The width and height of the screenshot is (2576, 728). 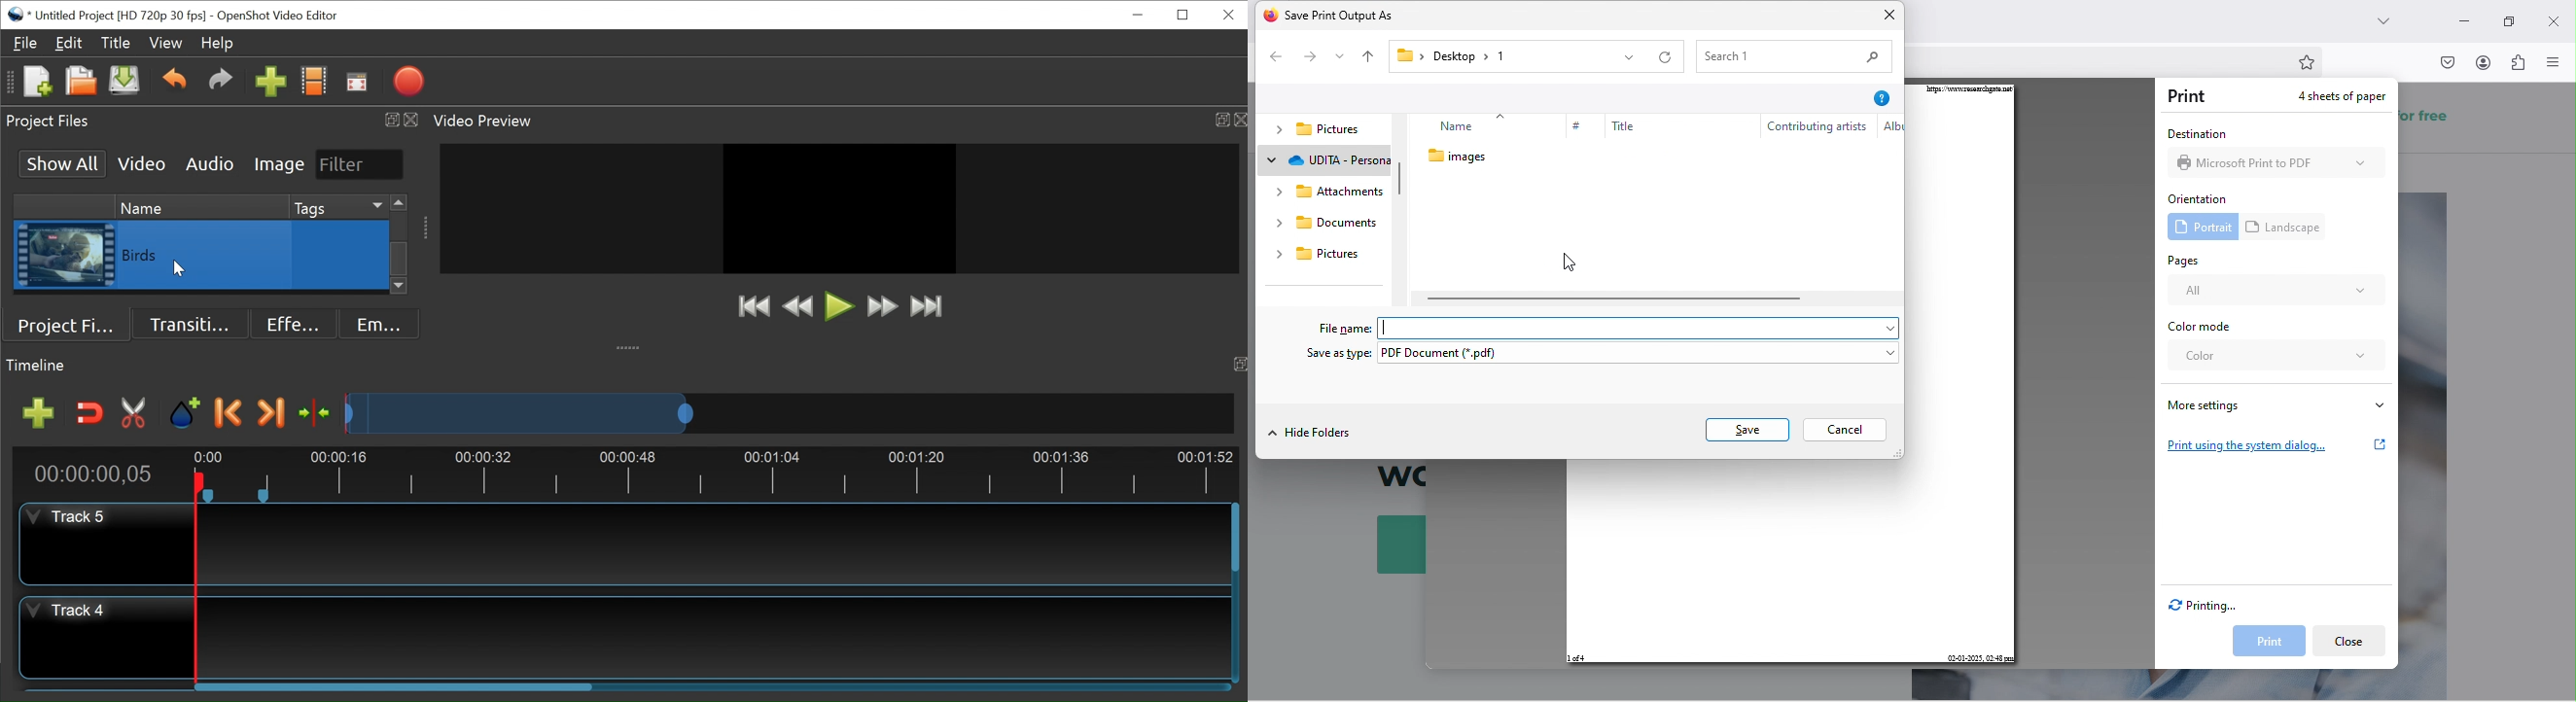 I want to click on pictures, so click(x=1320, y=255).